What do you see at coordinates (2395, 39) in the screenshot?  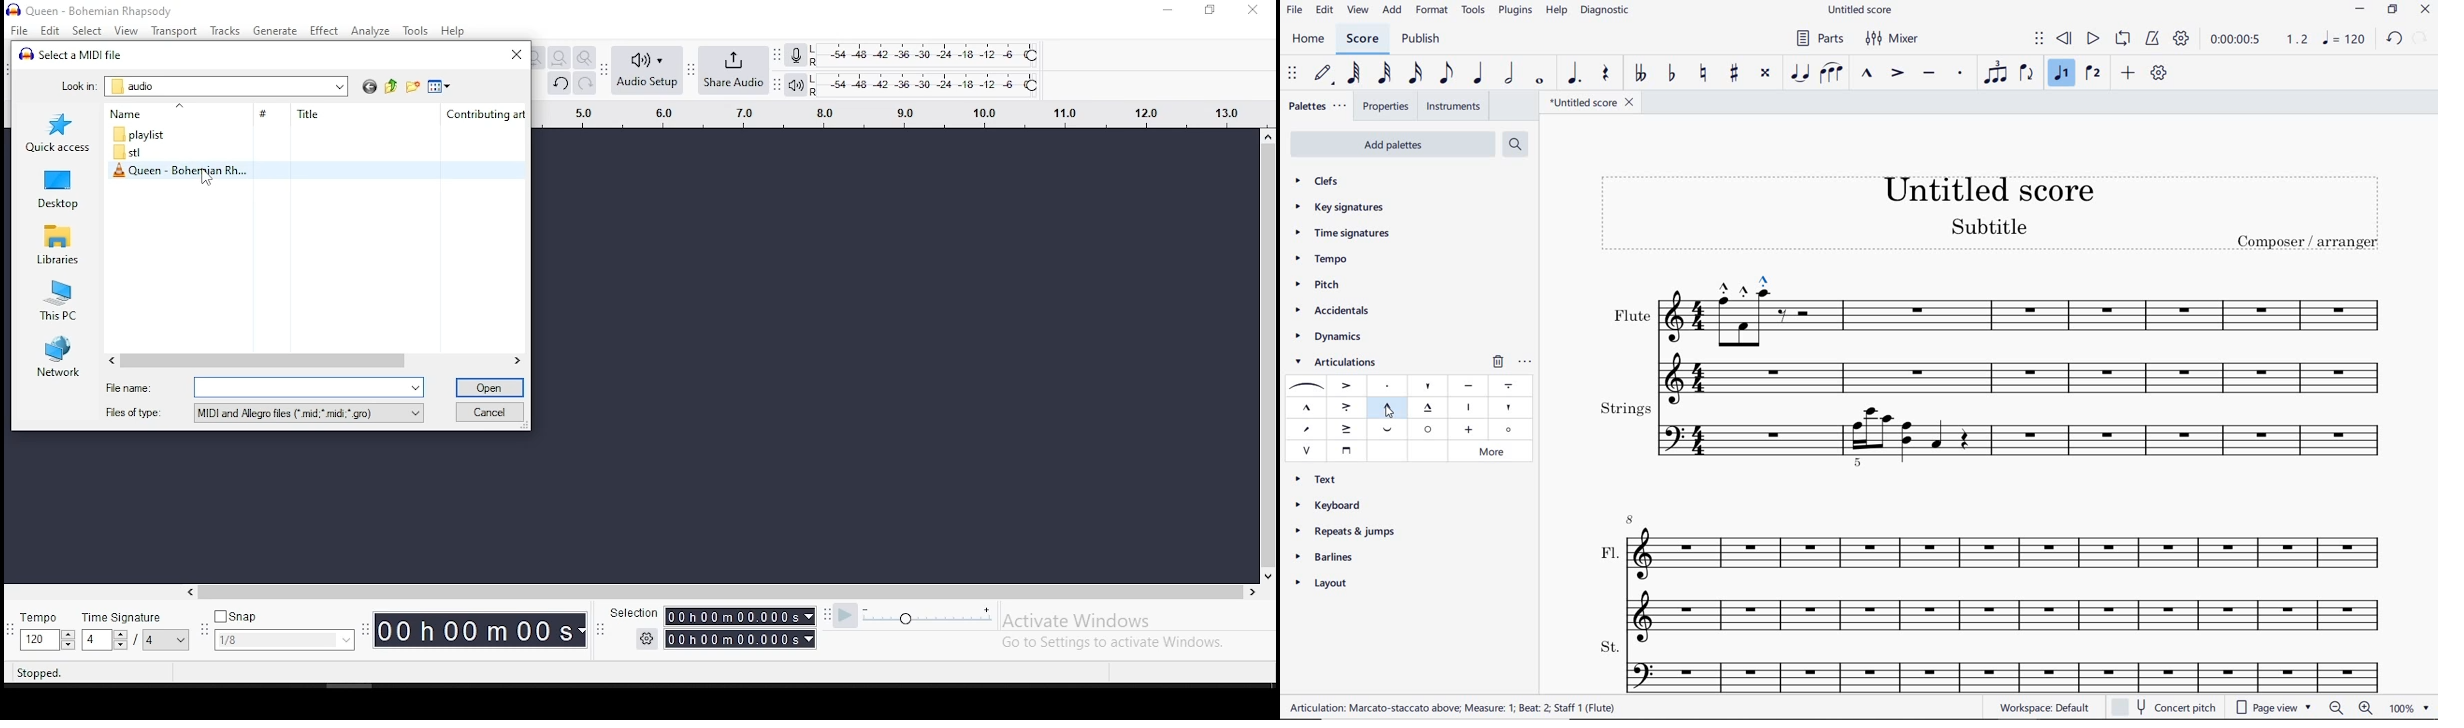 I see `undo` at bounding box center [2395, 39].